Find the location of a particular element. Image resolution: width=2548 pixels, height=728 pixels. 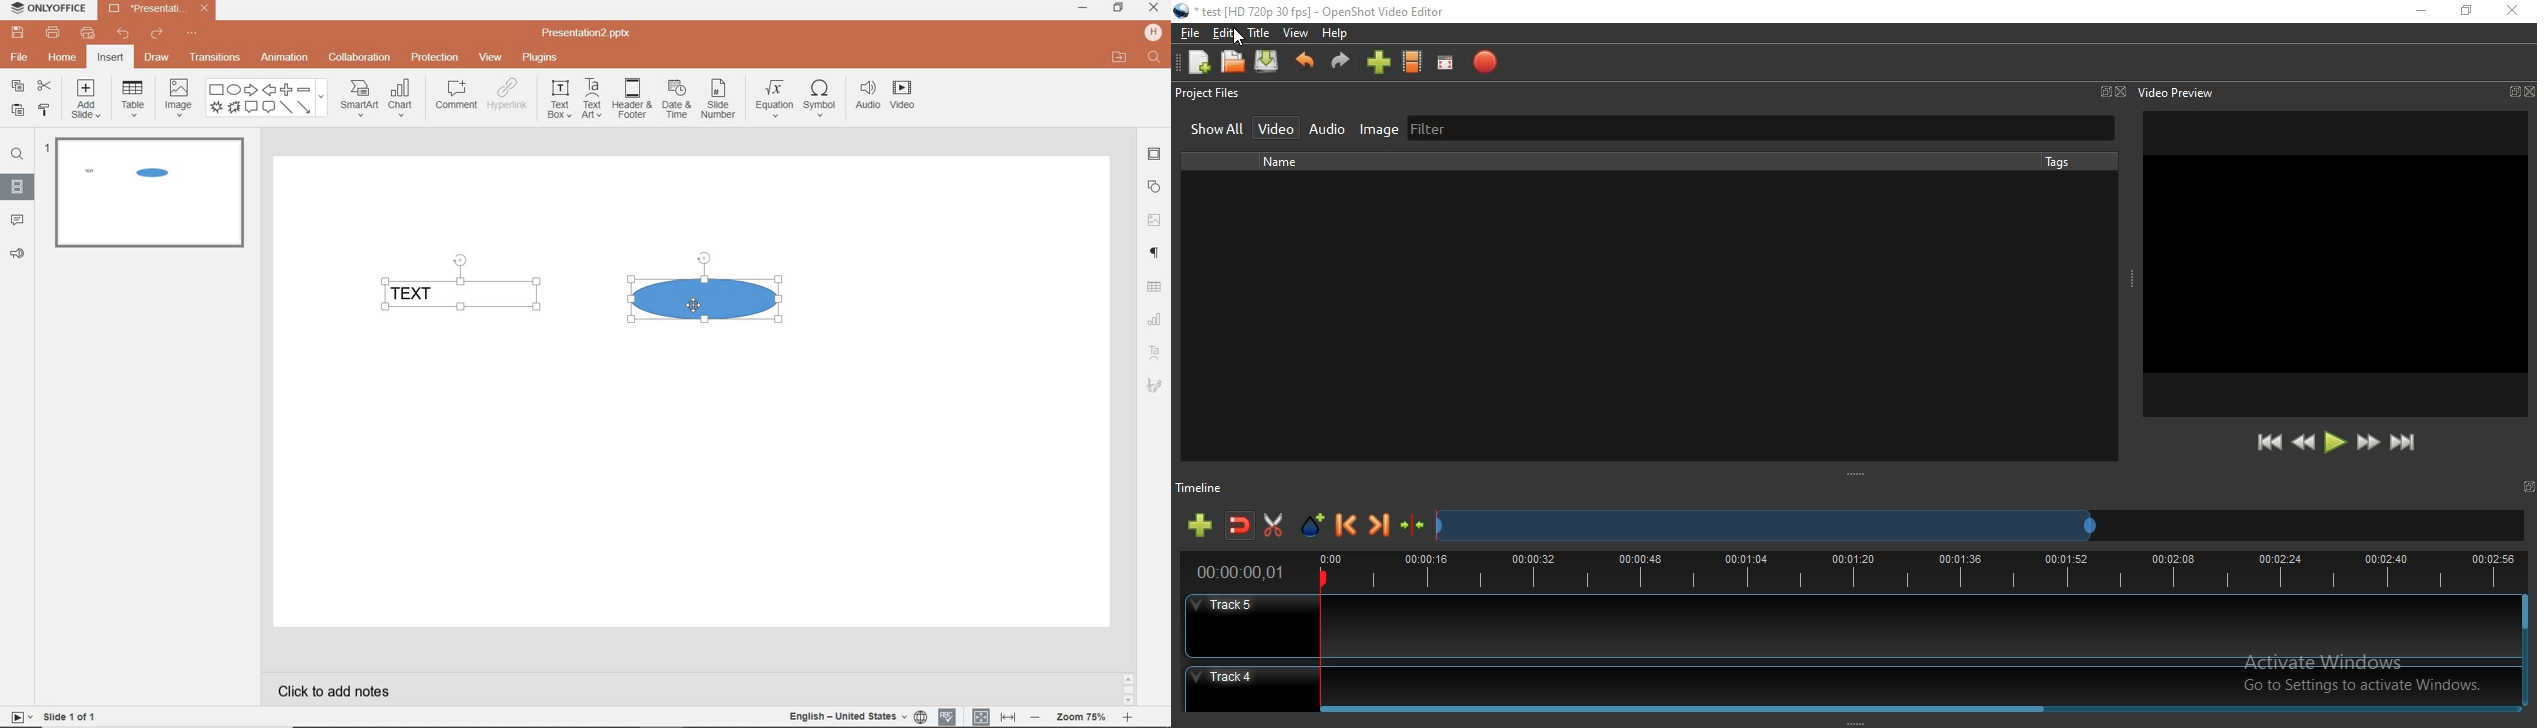

collaboration is located at coordinates (358, 59).